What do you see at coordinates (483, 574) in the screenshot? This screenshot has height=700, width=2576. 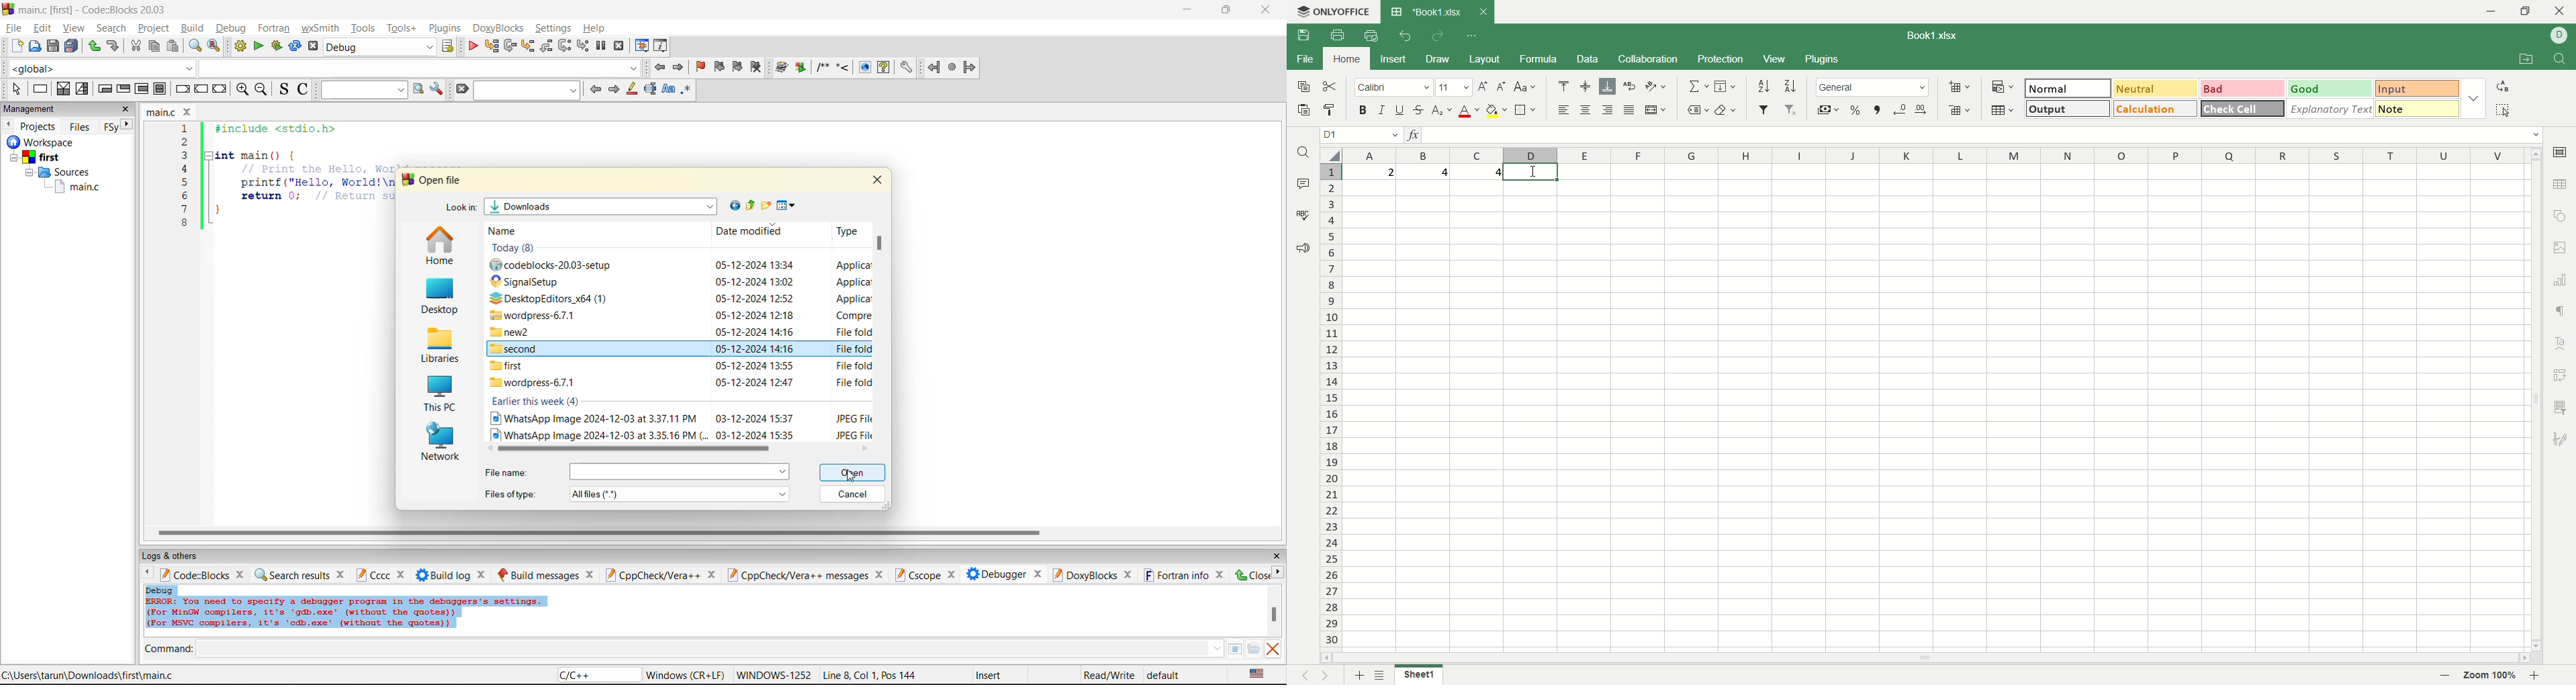 I see `close` at bounding box center [483, 574].